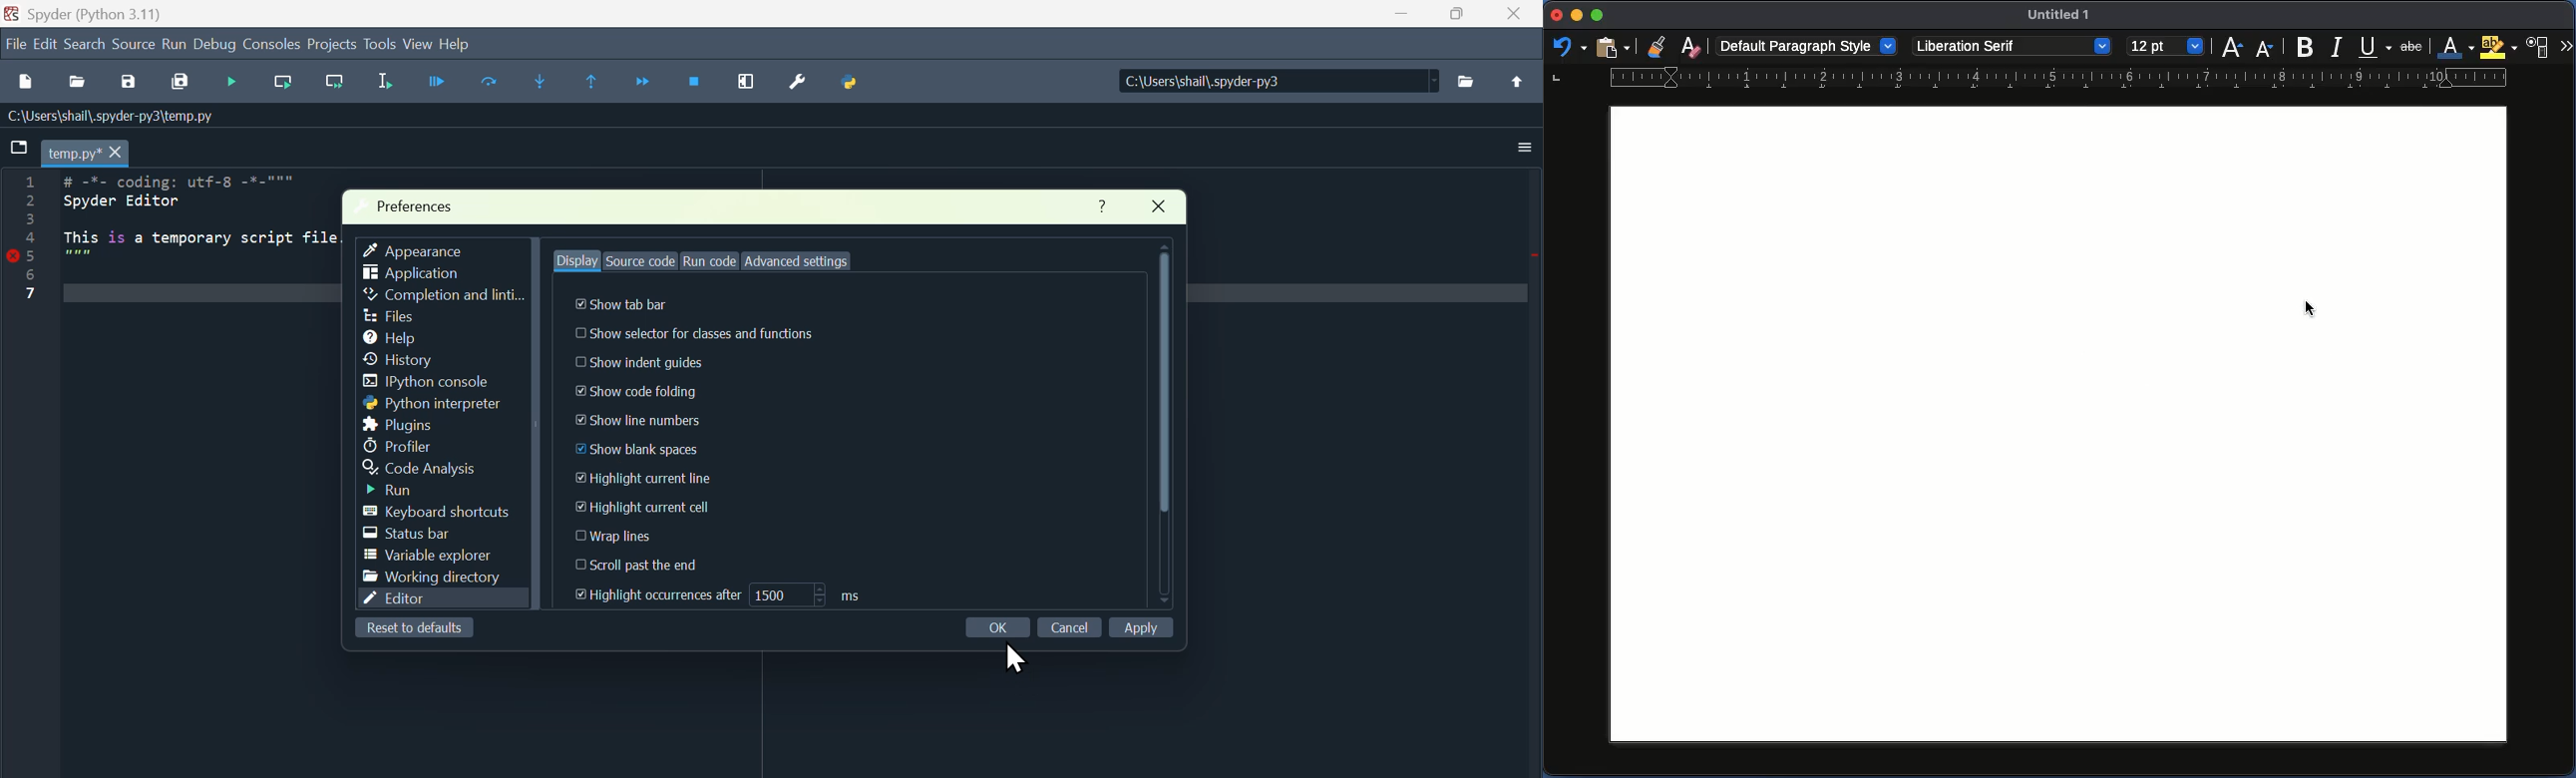 The image size is (2576, 784). What do you see at coordinates (1102, 203) in the screenshot?
I see `Help` at bounding box center [1102, 203].